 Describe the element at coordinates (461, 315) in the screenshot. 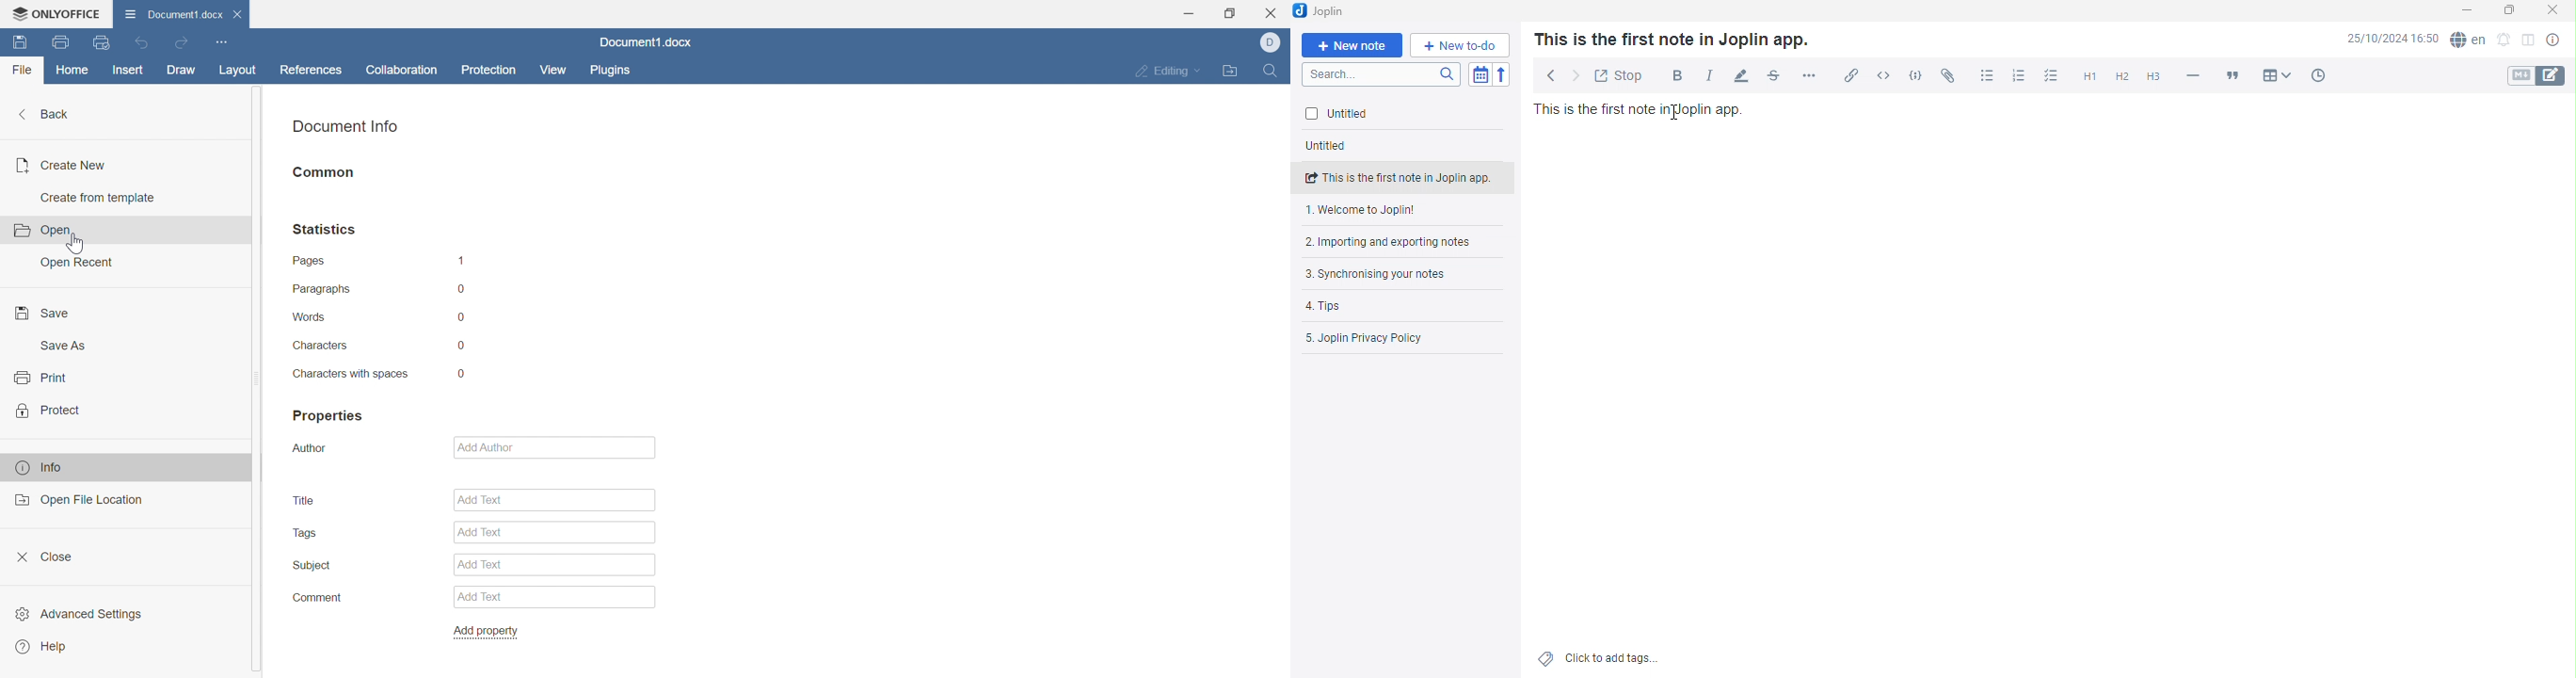

I see `0` at that location.